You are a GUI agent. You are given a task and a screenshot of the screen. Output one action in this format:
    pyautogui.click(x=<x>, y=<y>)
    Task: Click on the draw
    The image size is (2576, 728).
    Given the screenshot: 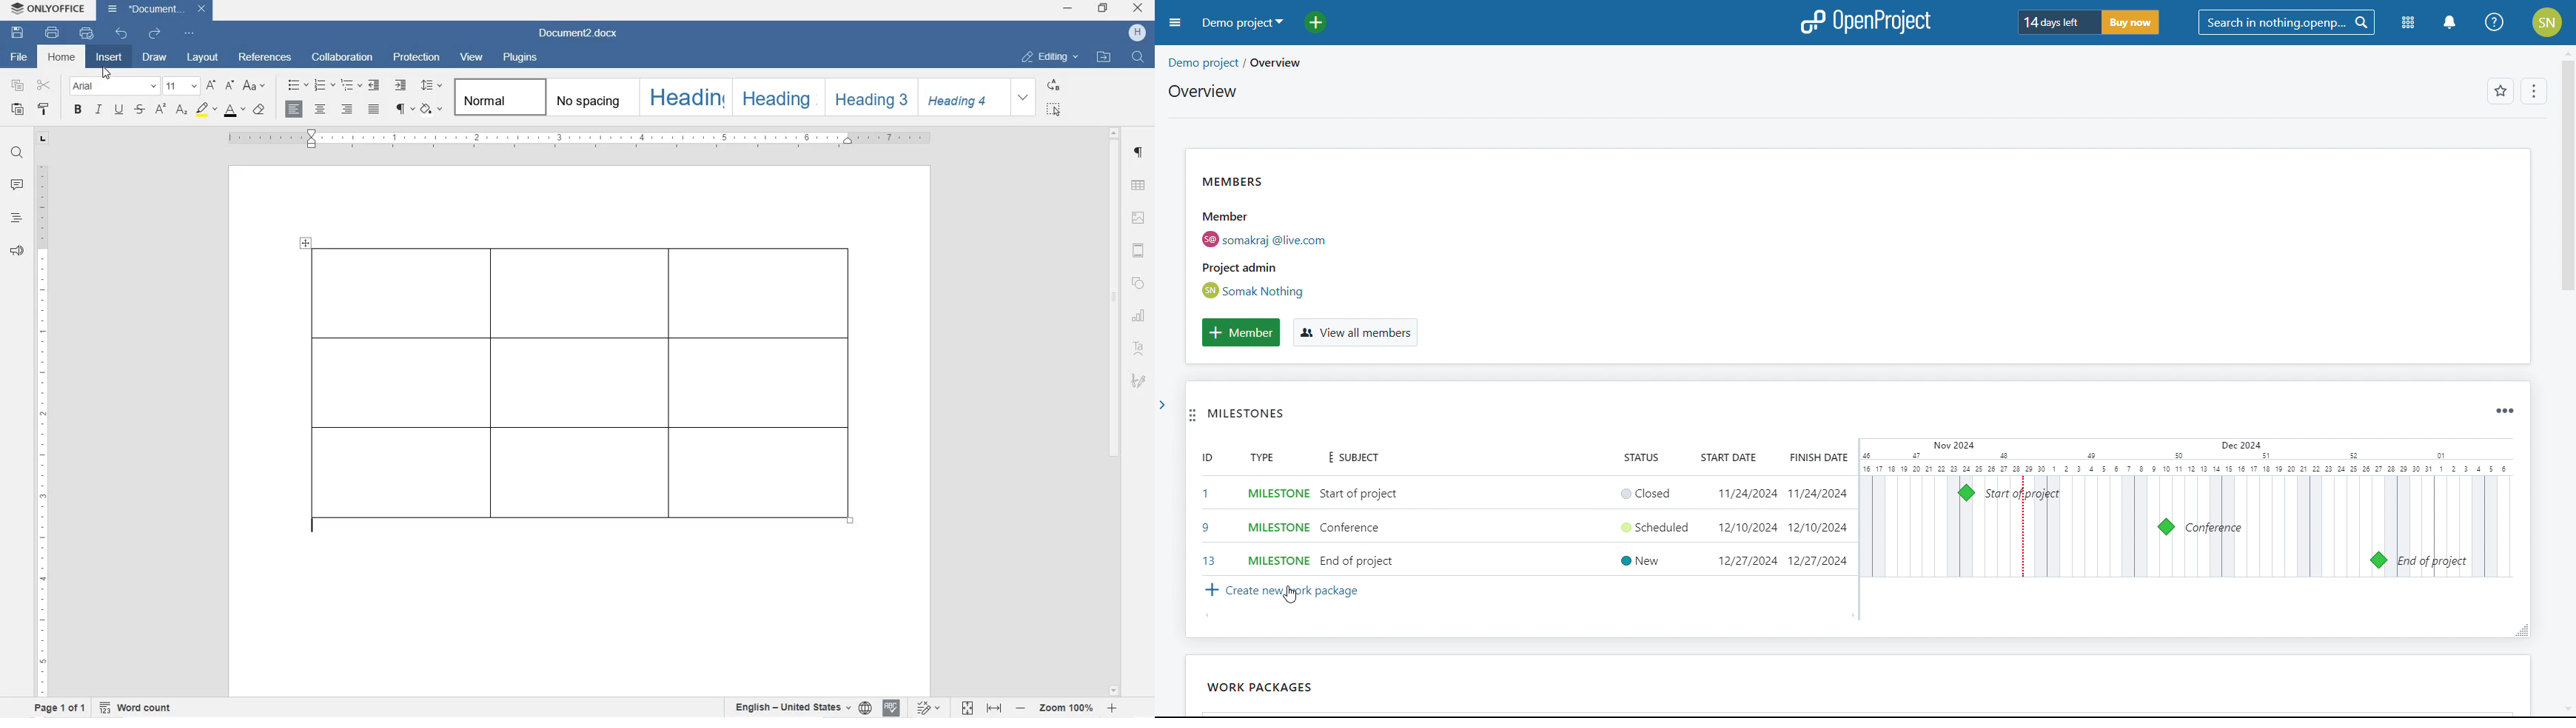 What is the action you would take?
    pyautogui.click(x=155, y=57)
    